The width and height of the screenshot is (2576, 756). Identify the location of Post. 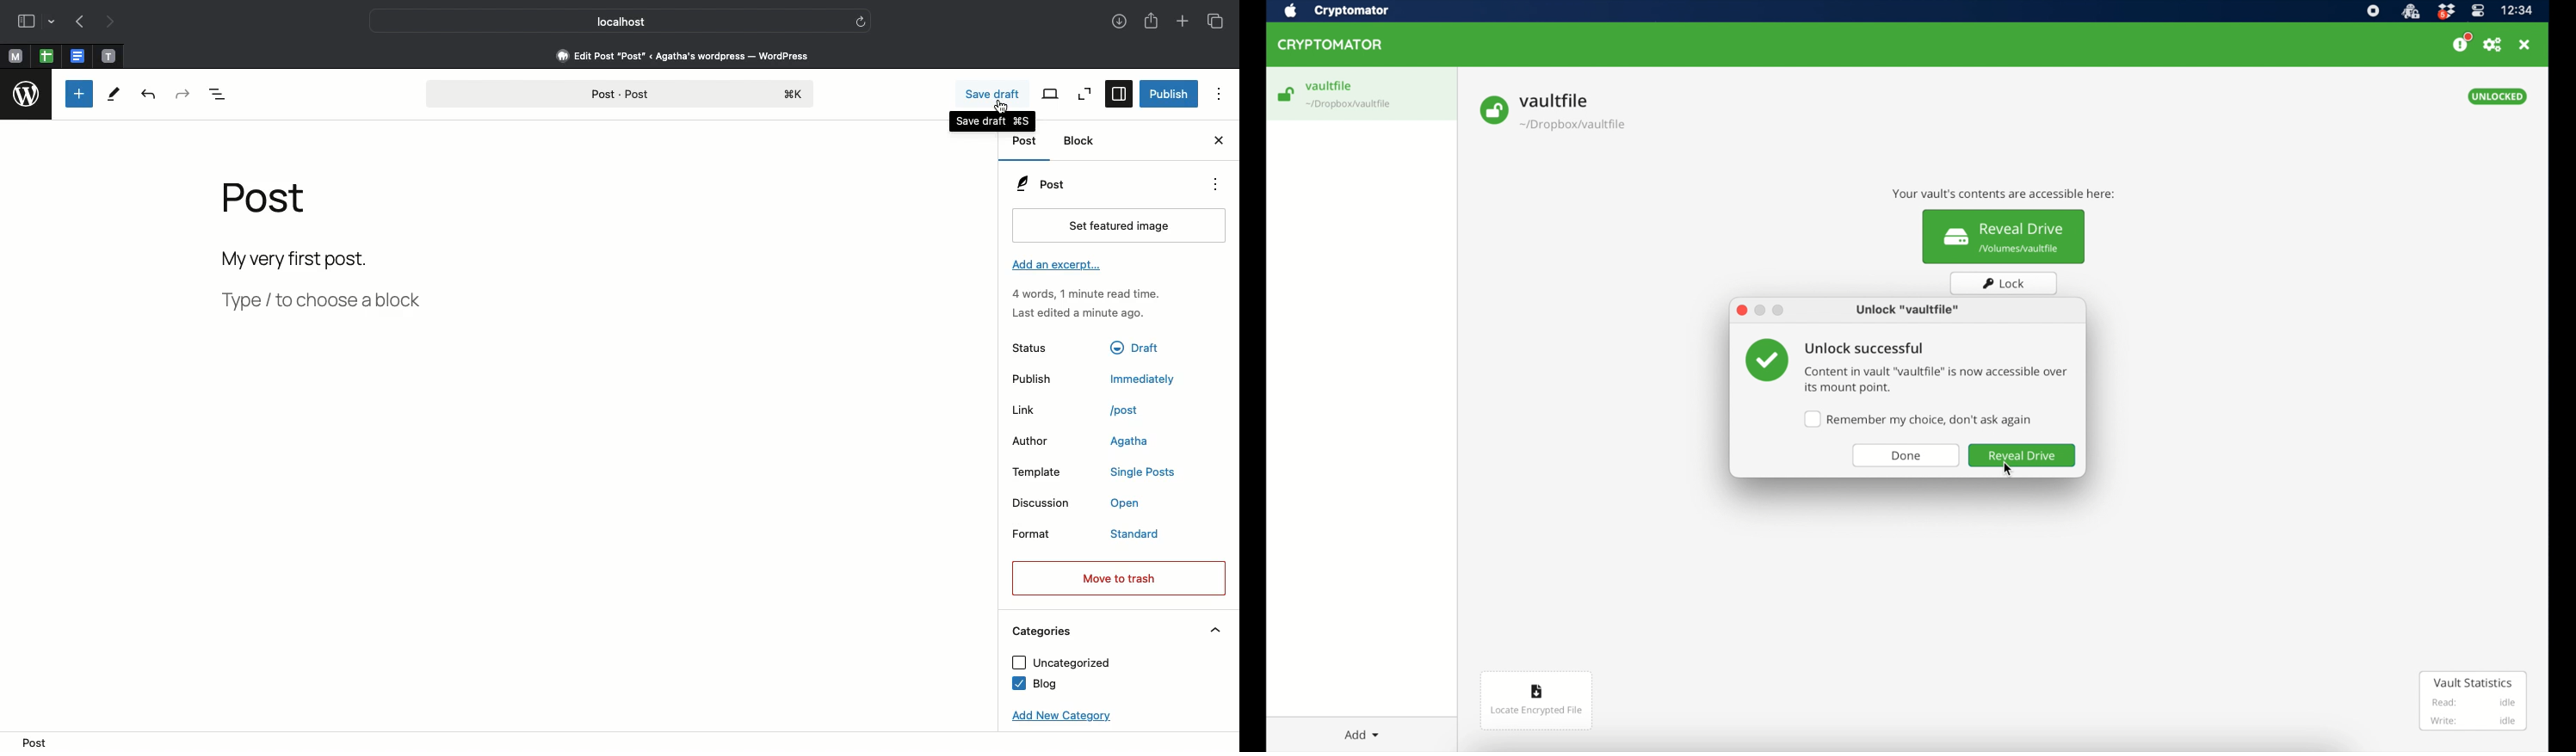
(35, 743).